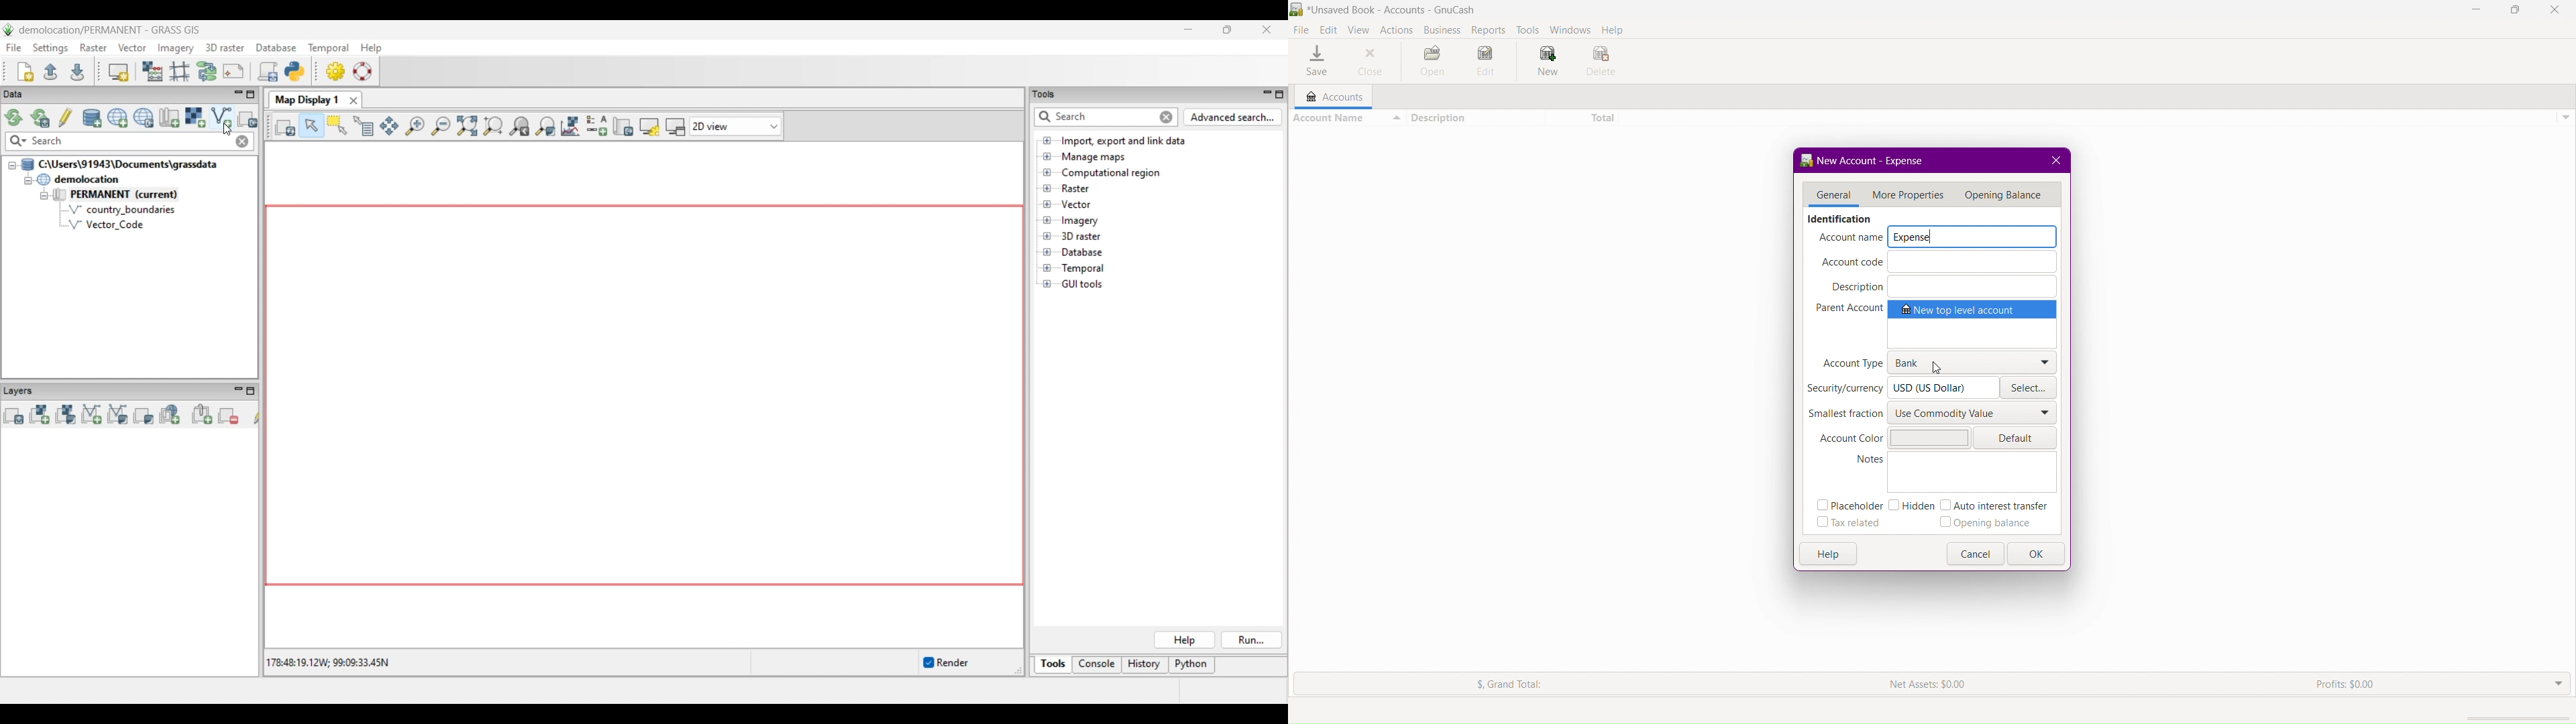  I want to click on Notes, so click(1954, 473).